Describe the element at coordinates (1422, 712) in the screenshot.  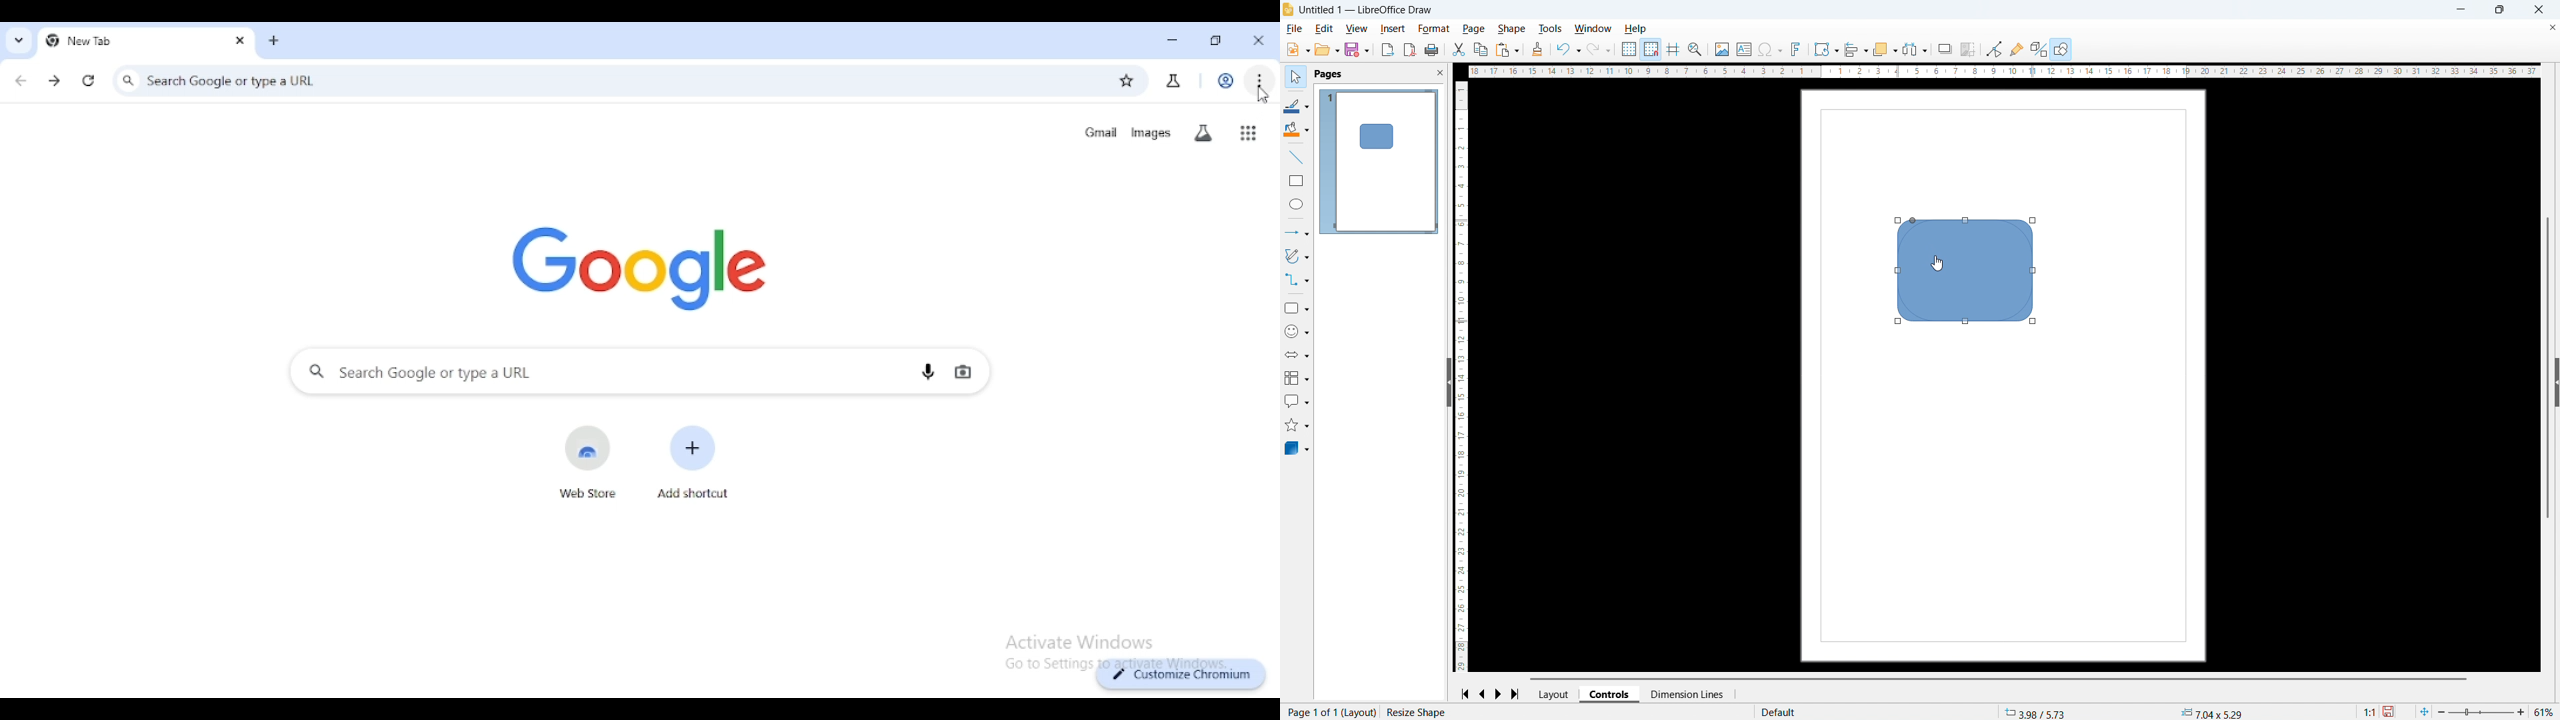
I see `Shape selected` at that location.